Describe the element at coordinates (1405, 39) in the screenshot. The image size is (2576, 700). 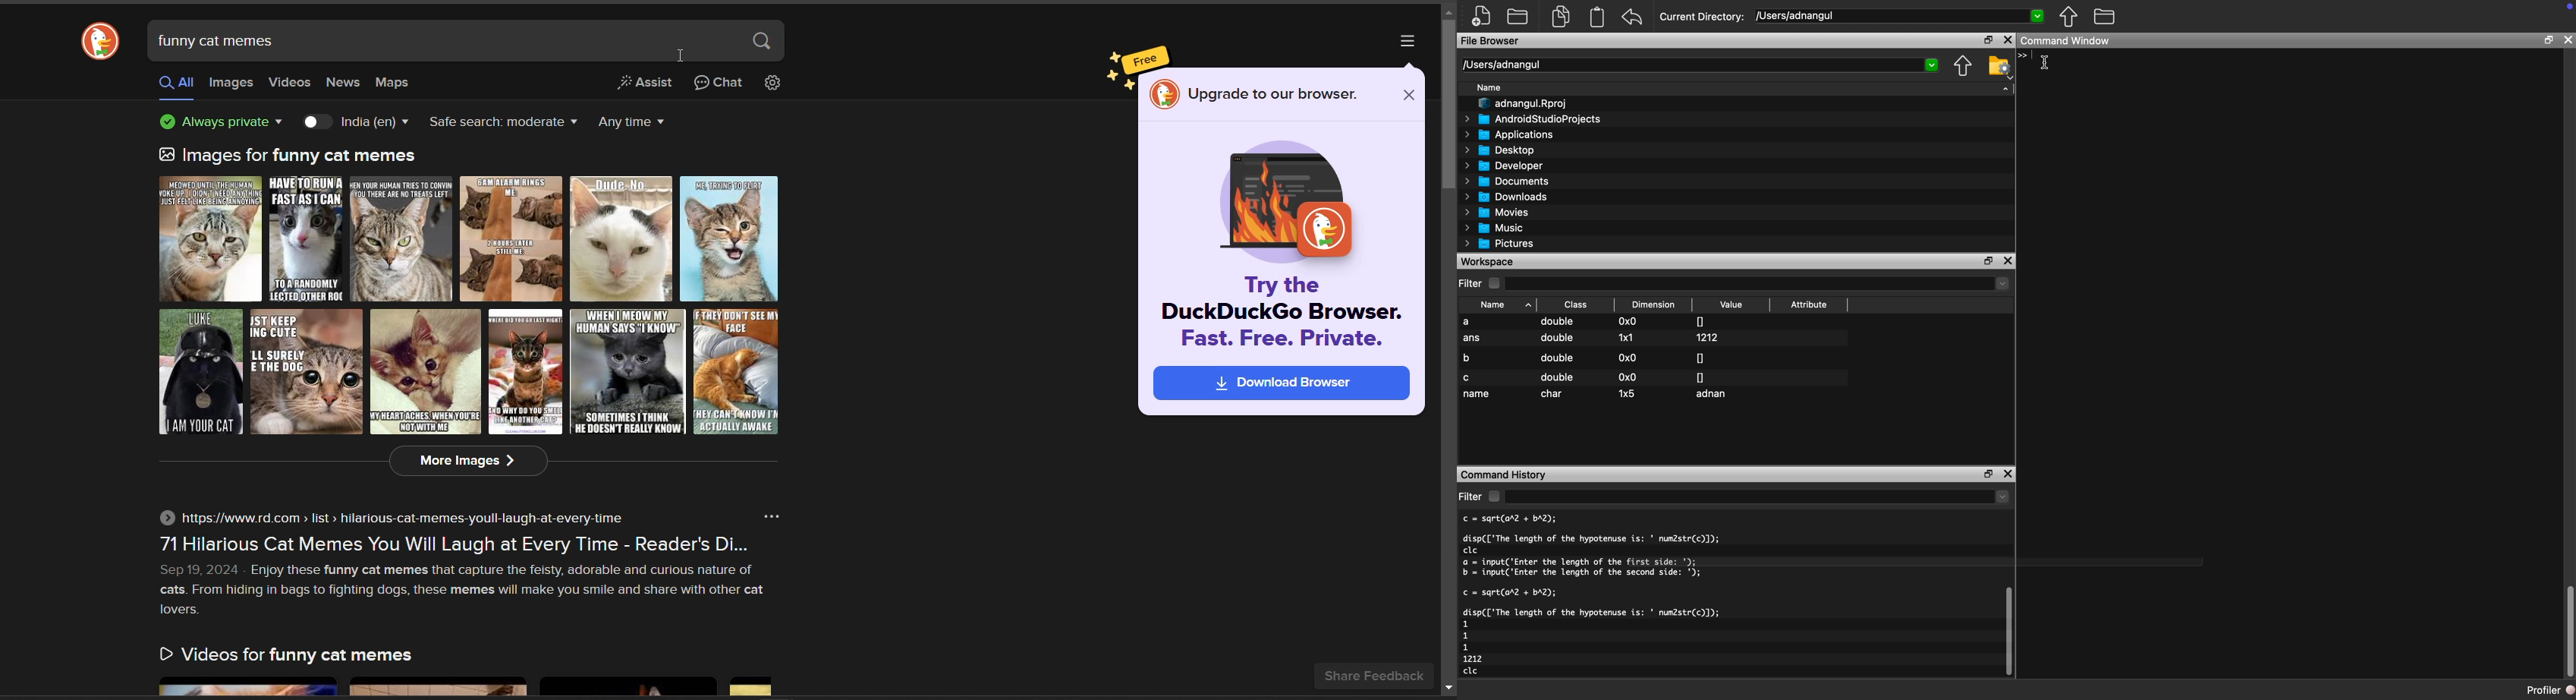
I see `options` at that location.